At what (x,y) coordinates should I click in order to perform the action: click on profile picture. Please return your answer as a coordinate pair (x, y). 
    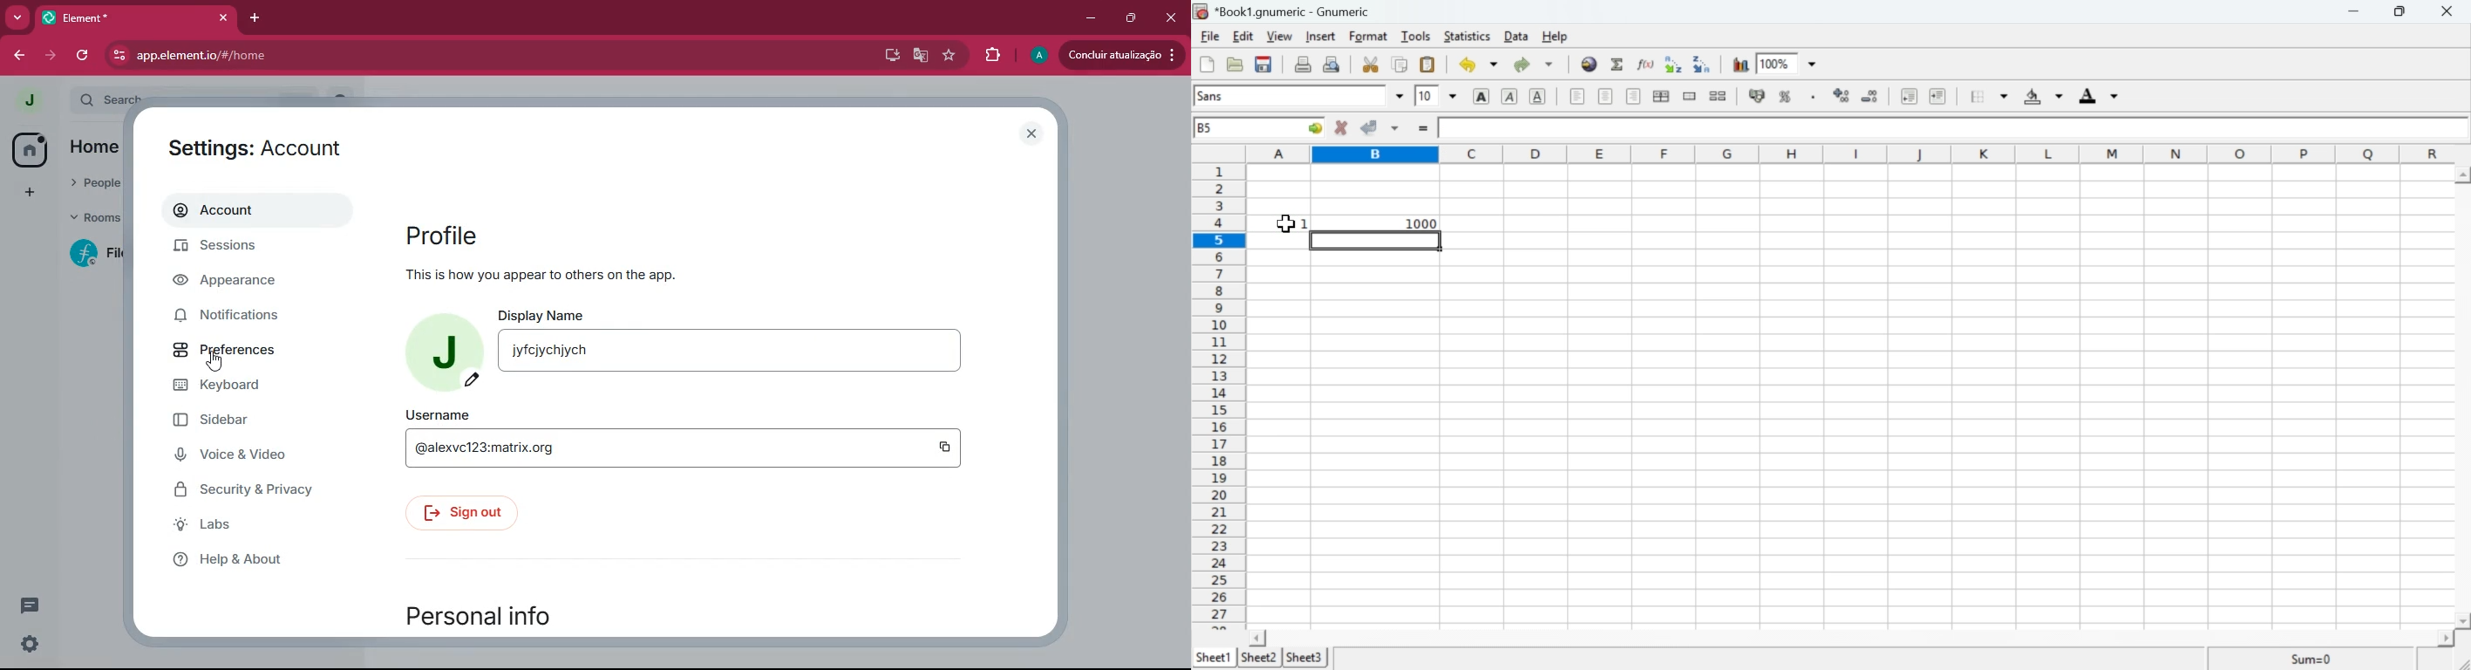
    Looking at the image, I should click on (30, 99).